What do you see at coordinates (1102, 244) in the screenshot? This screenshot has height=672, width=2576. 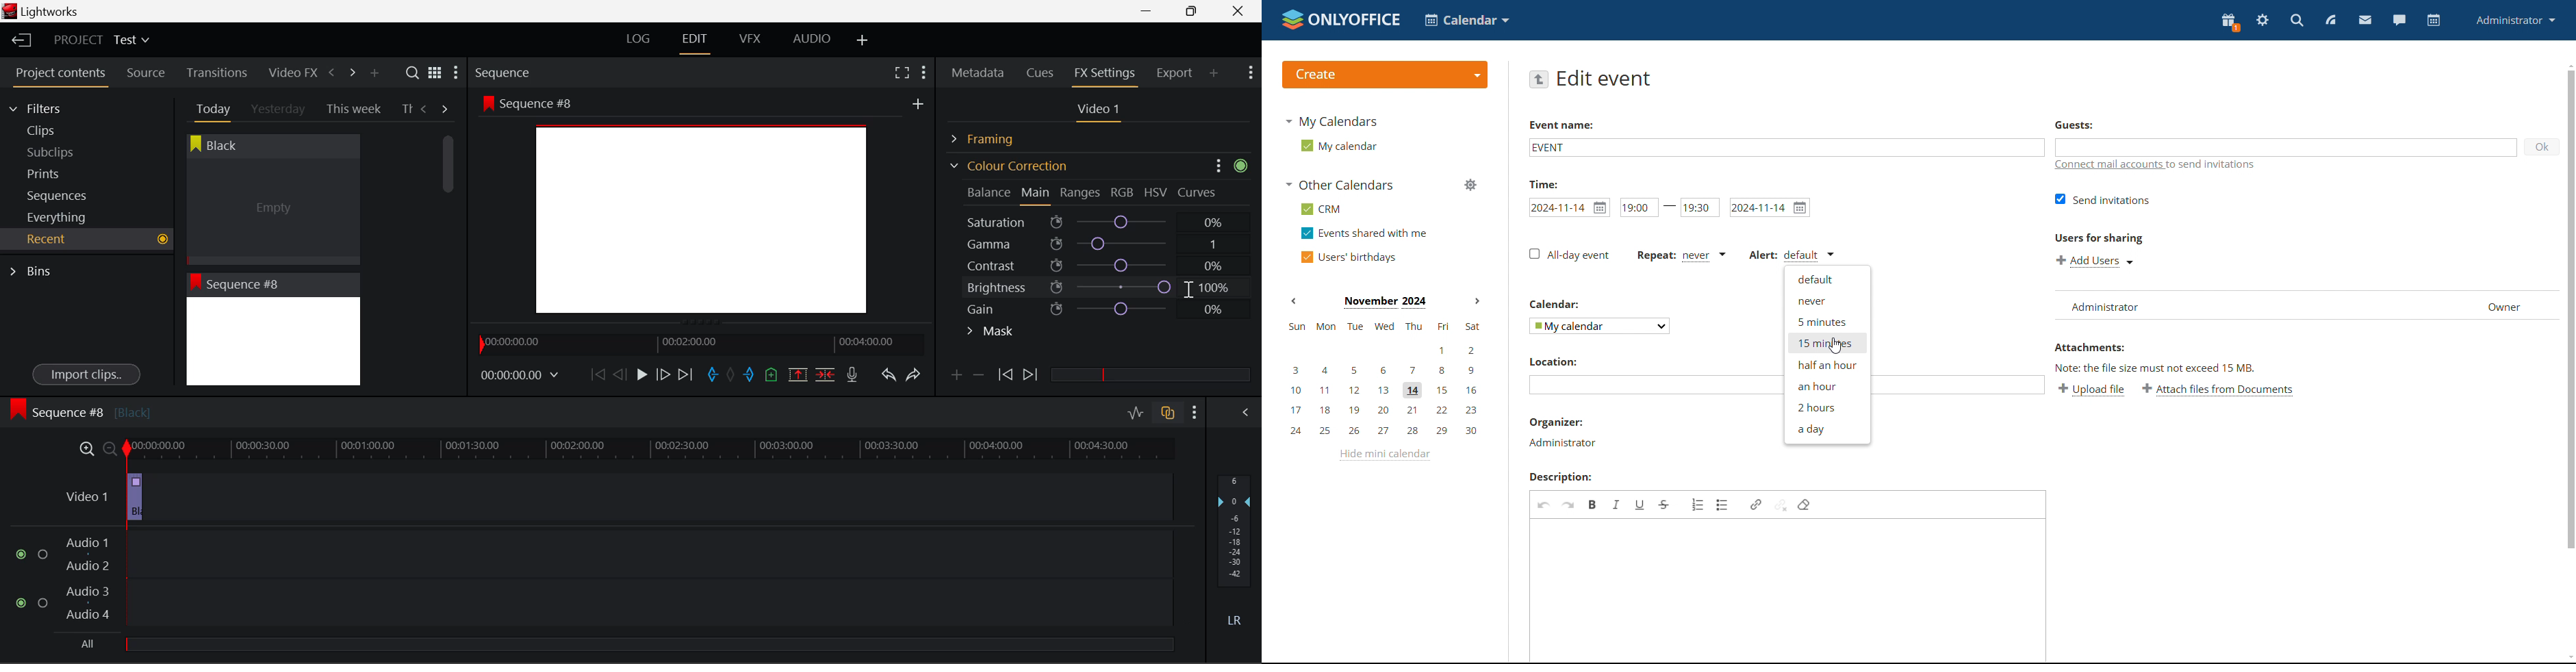 I see `Gamma` at bounding box center [1102, 244].